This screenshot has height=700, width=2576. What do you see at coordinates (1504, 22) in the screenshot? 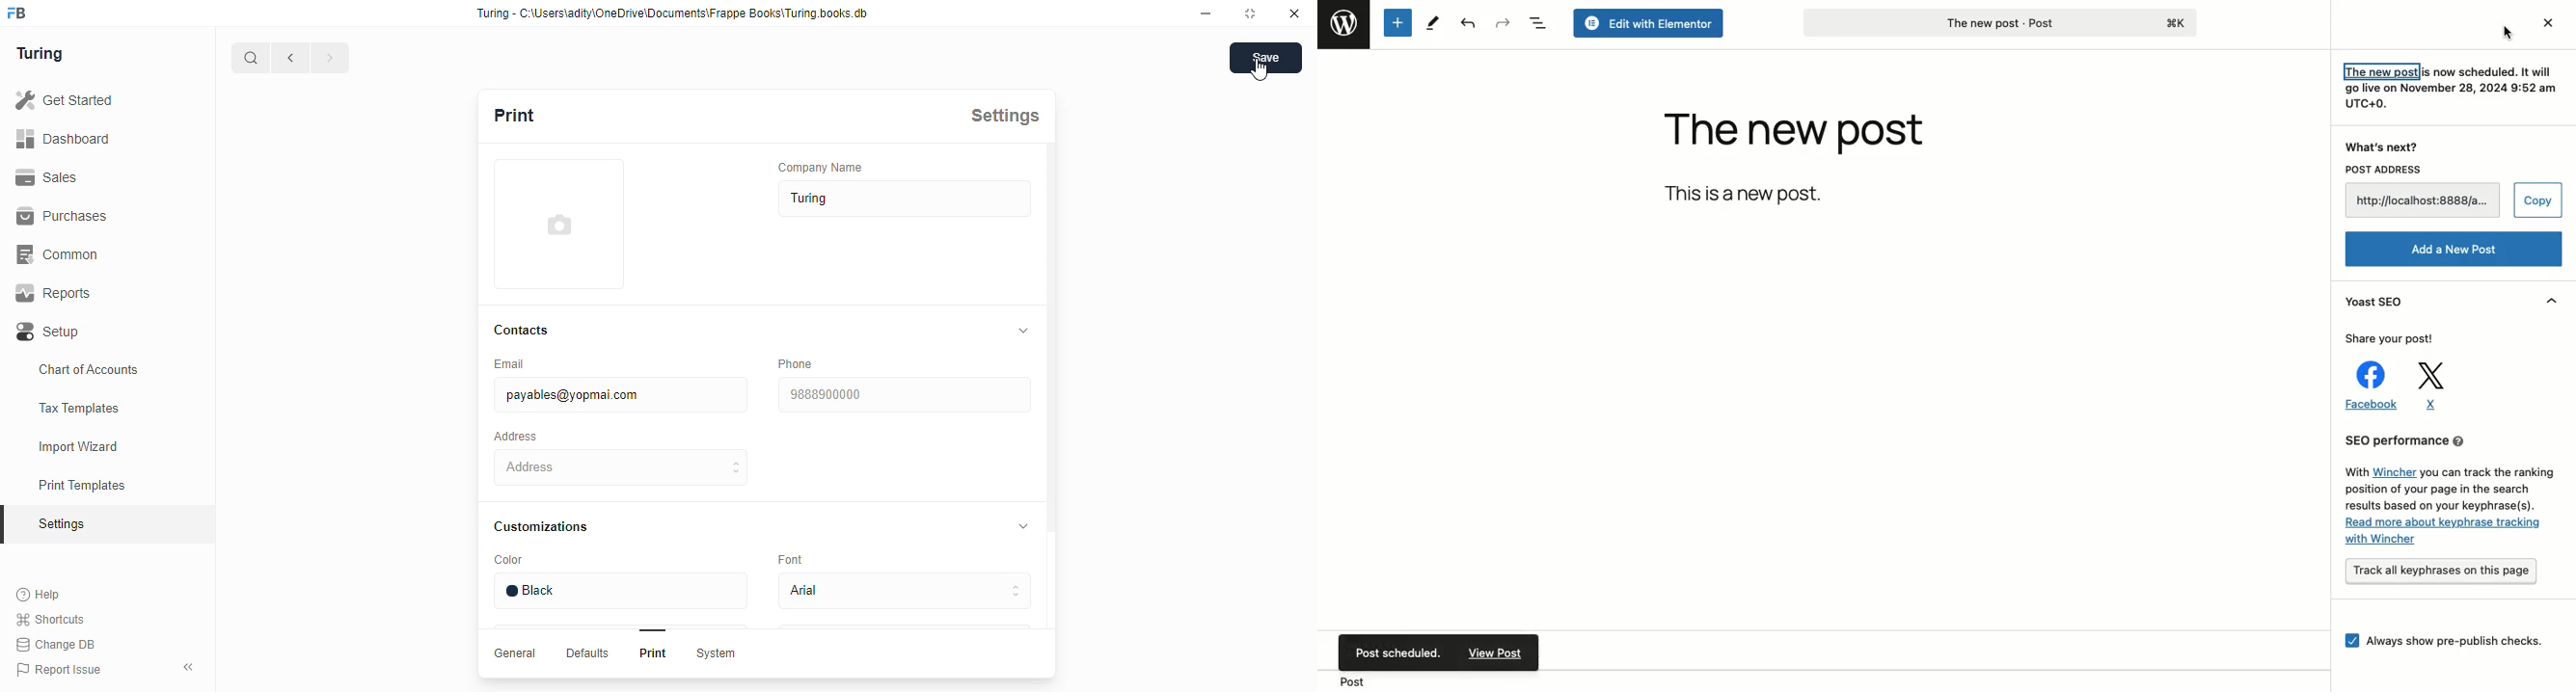
I see `Redo` at bounding box center [1504, 22].